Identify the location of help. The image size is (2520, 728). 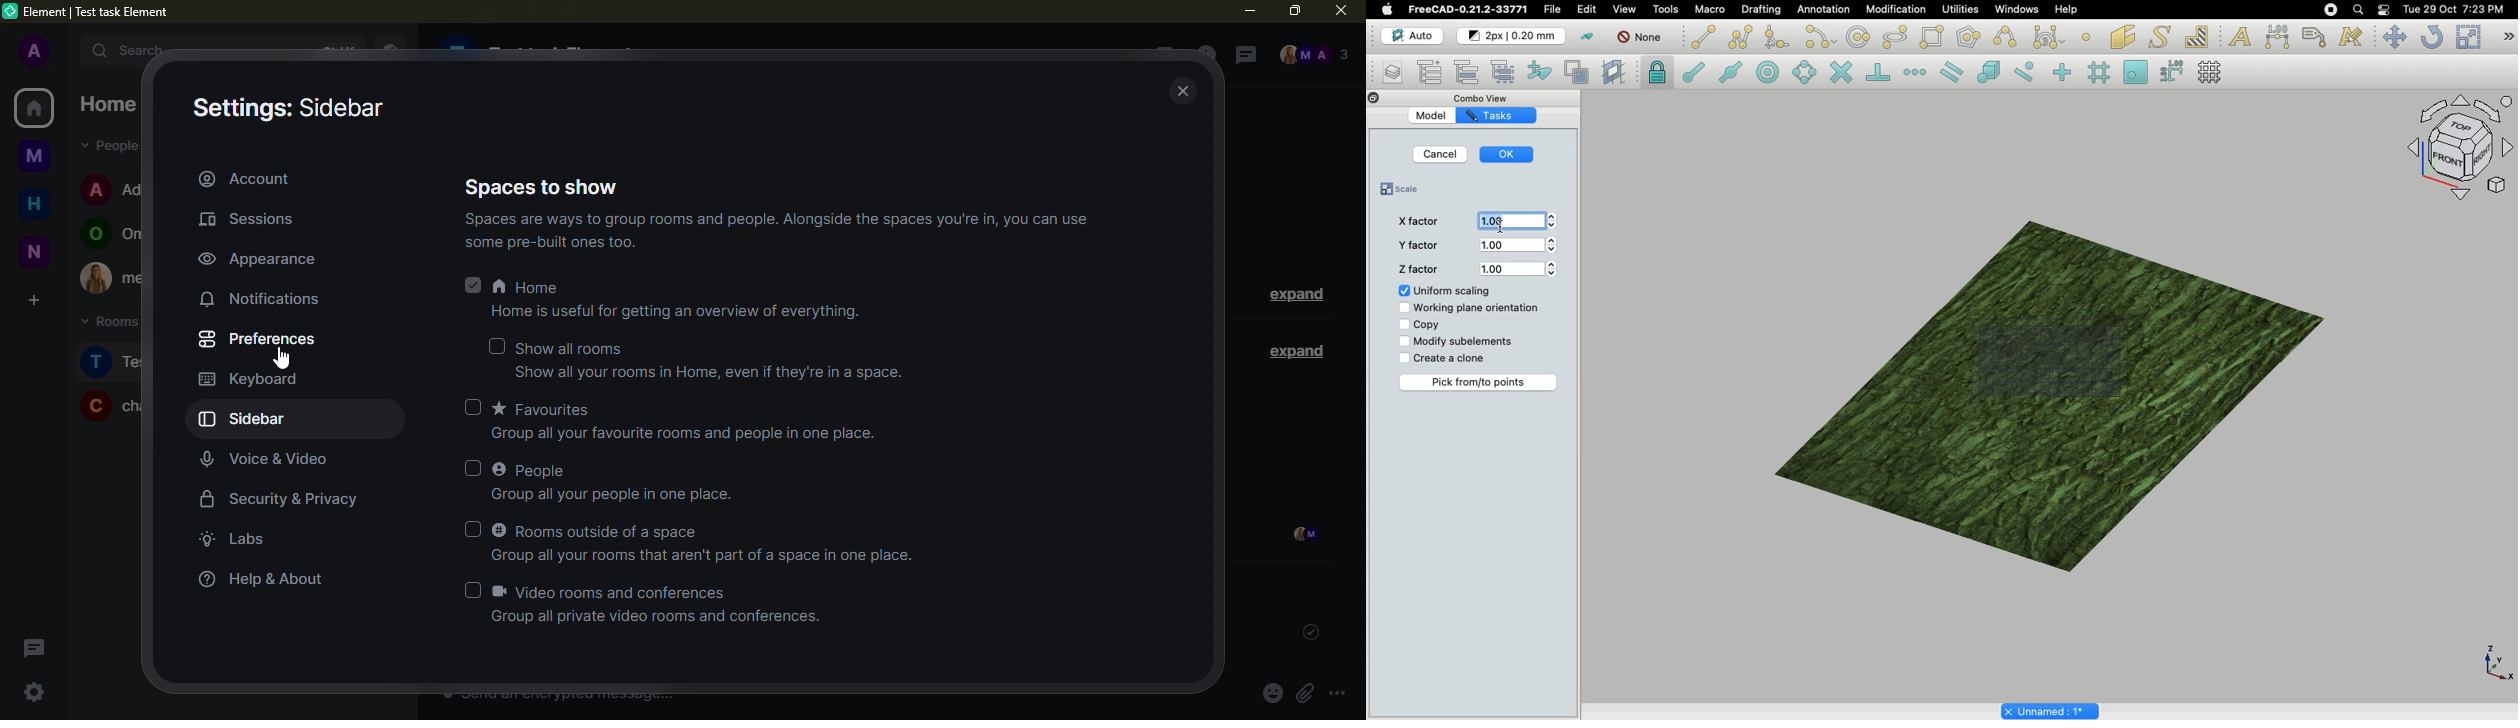
(256, 579).